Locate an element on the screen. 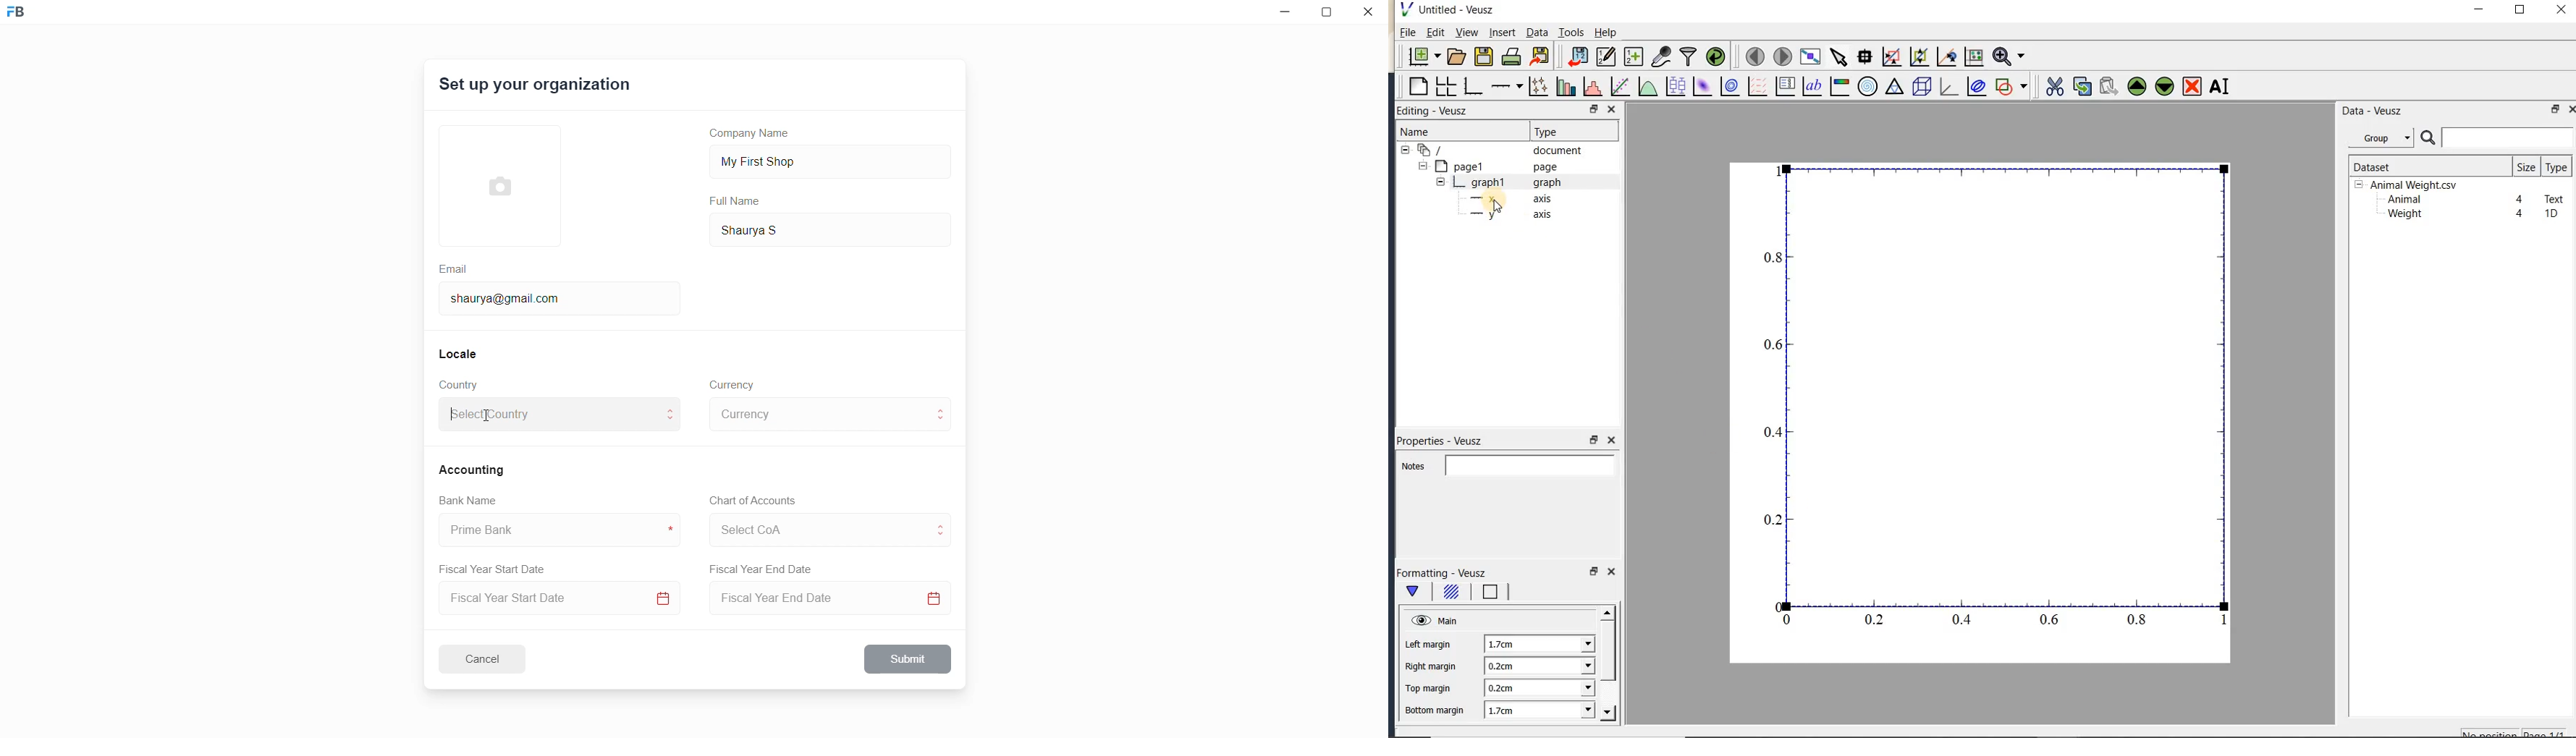  select CoA is located at coordinates (814, 527).